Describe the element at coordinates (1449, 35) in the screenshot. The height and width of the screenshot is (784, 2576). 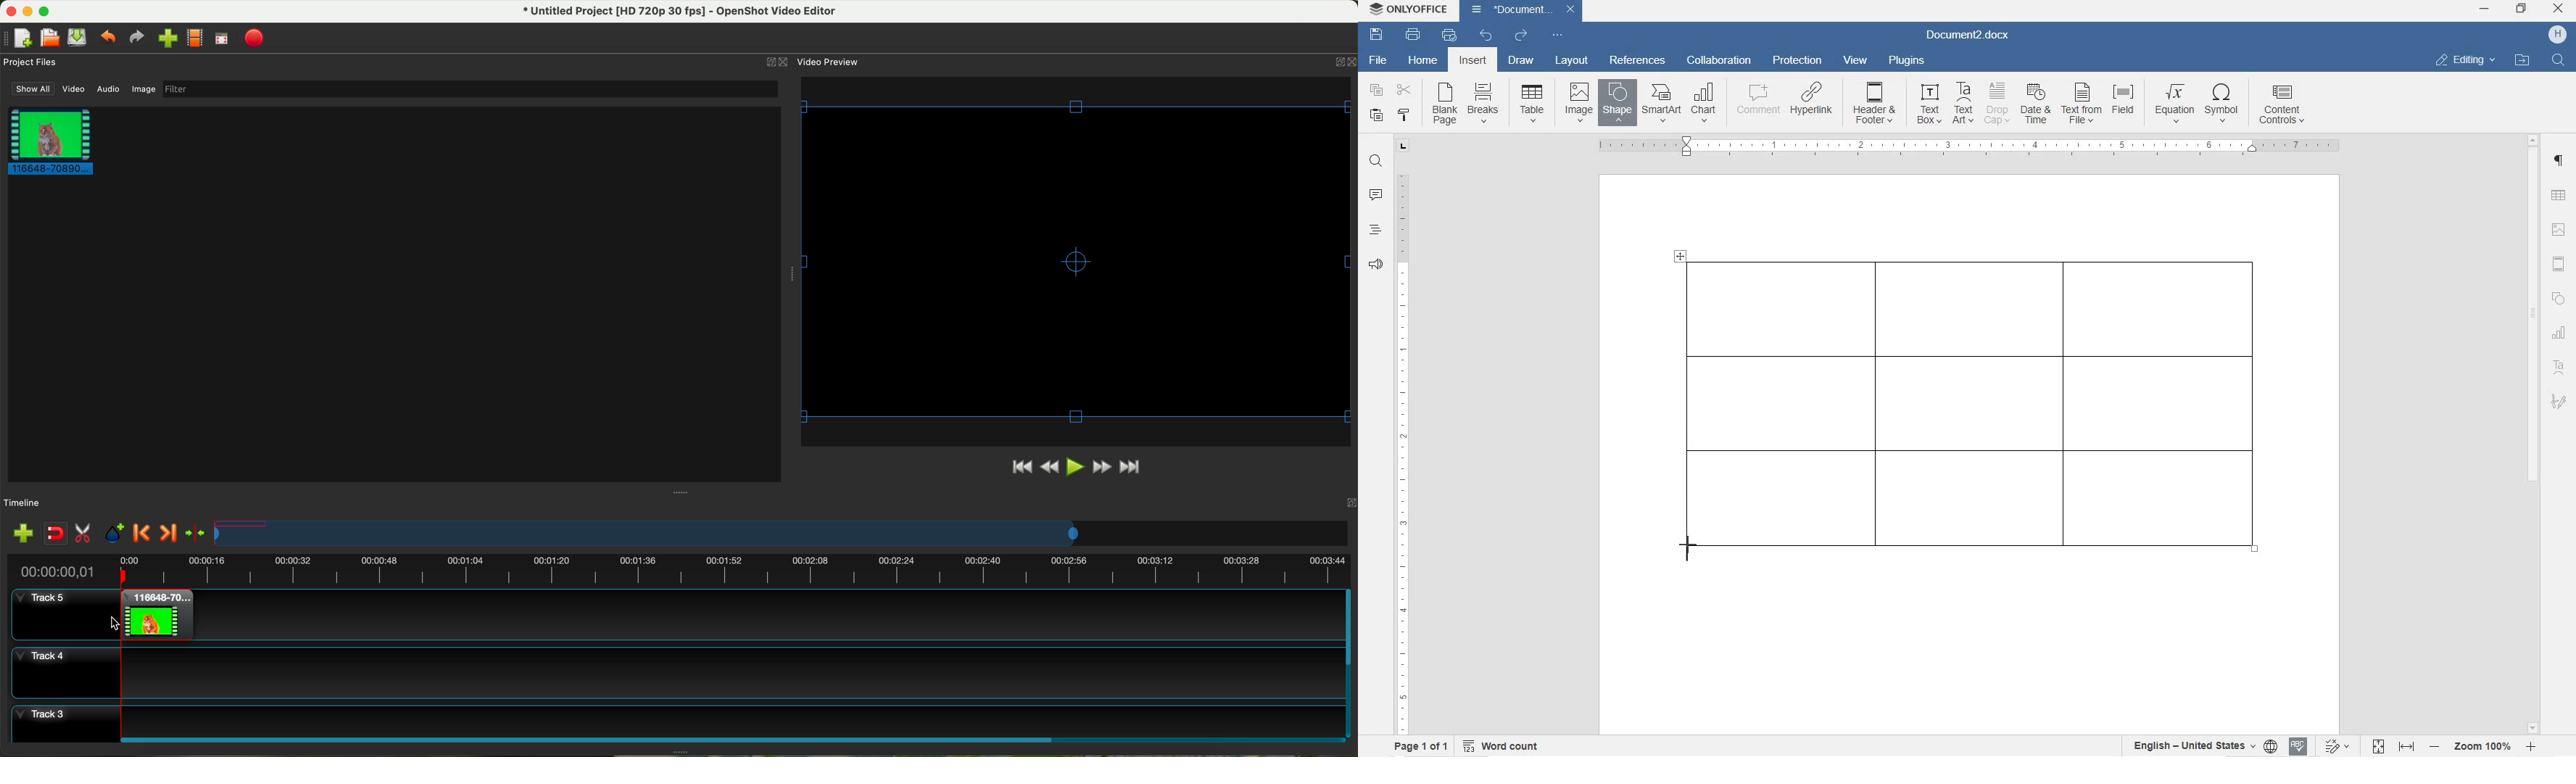
I see `quick print` at that location.